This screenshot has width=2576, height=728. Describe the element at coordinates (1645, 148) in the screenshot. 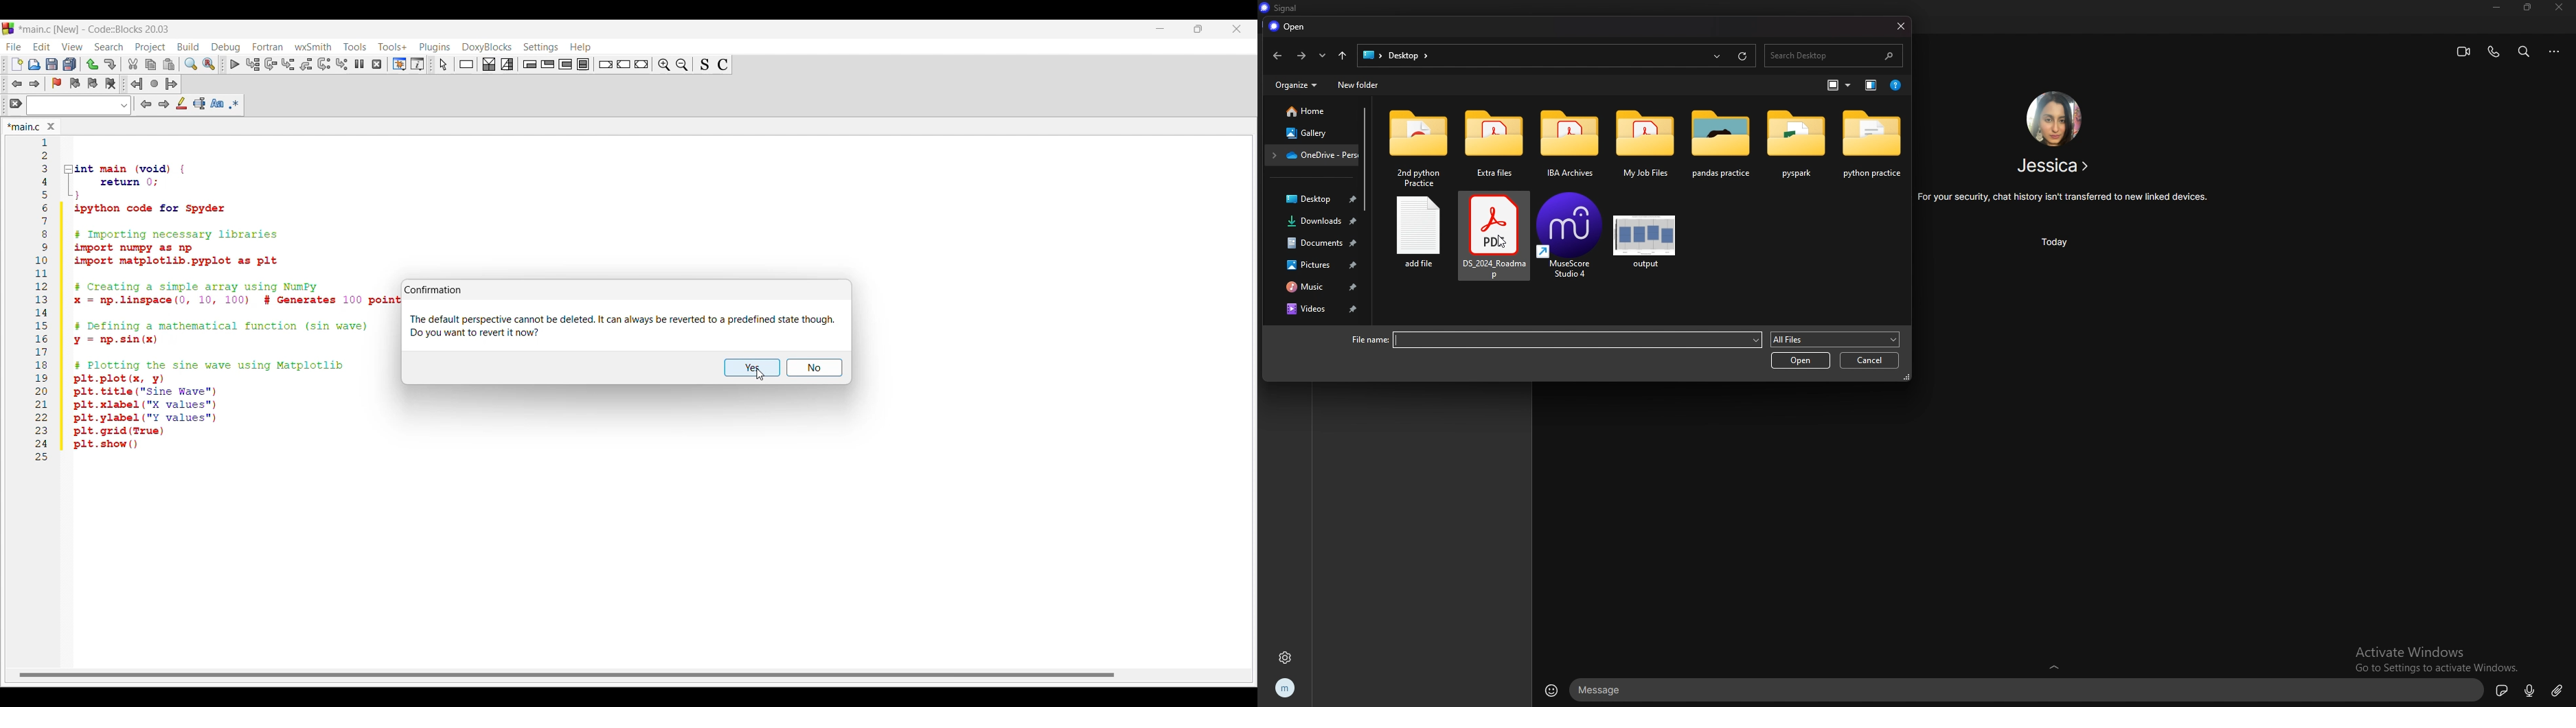

I see `folder` at that location.